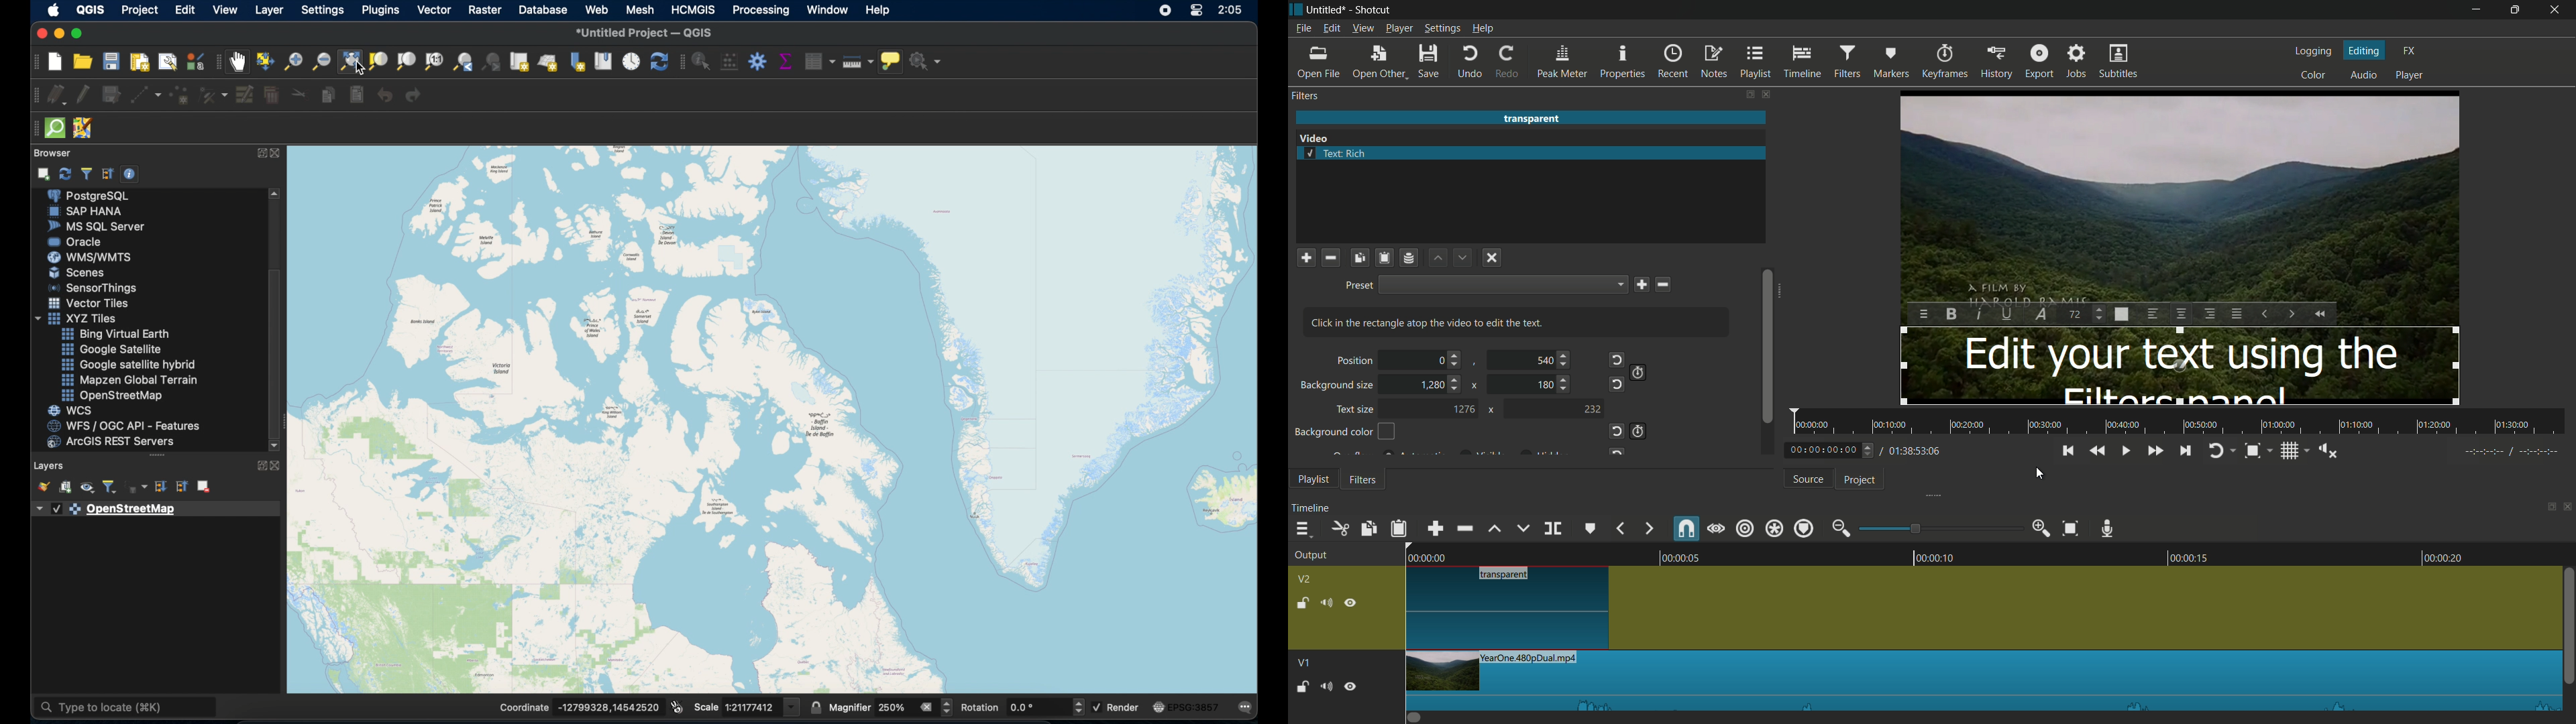 The width and height of the screenshot is (2576, 728). I want to click on timeline menu, so click(1301, 529).